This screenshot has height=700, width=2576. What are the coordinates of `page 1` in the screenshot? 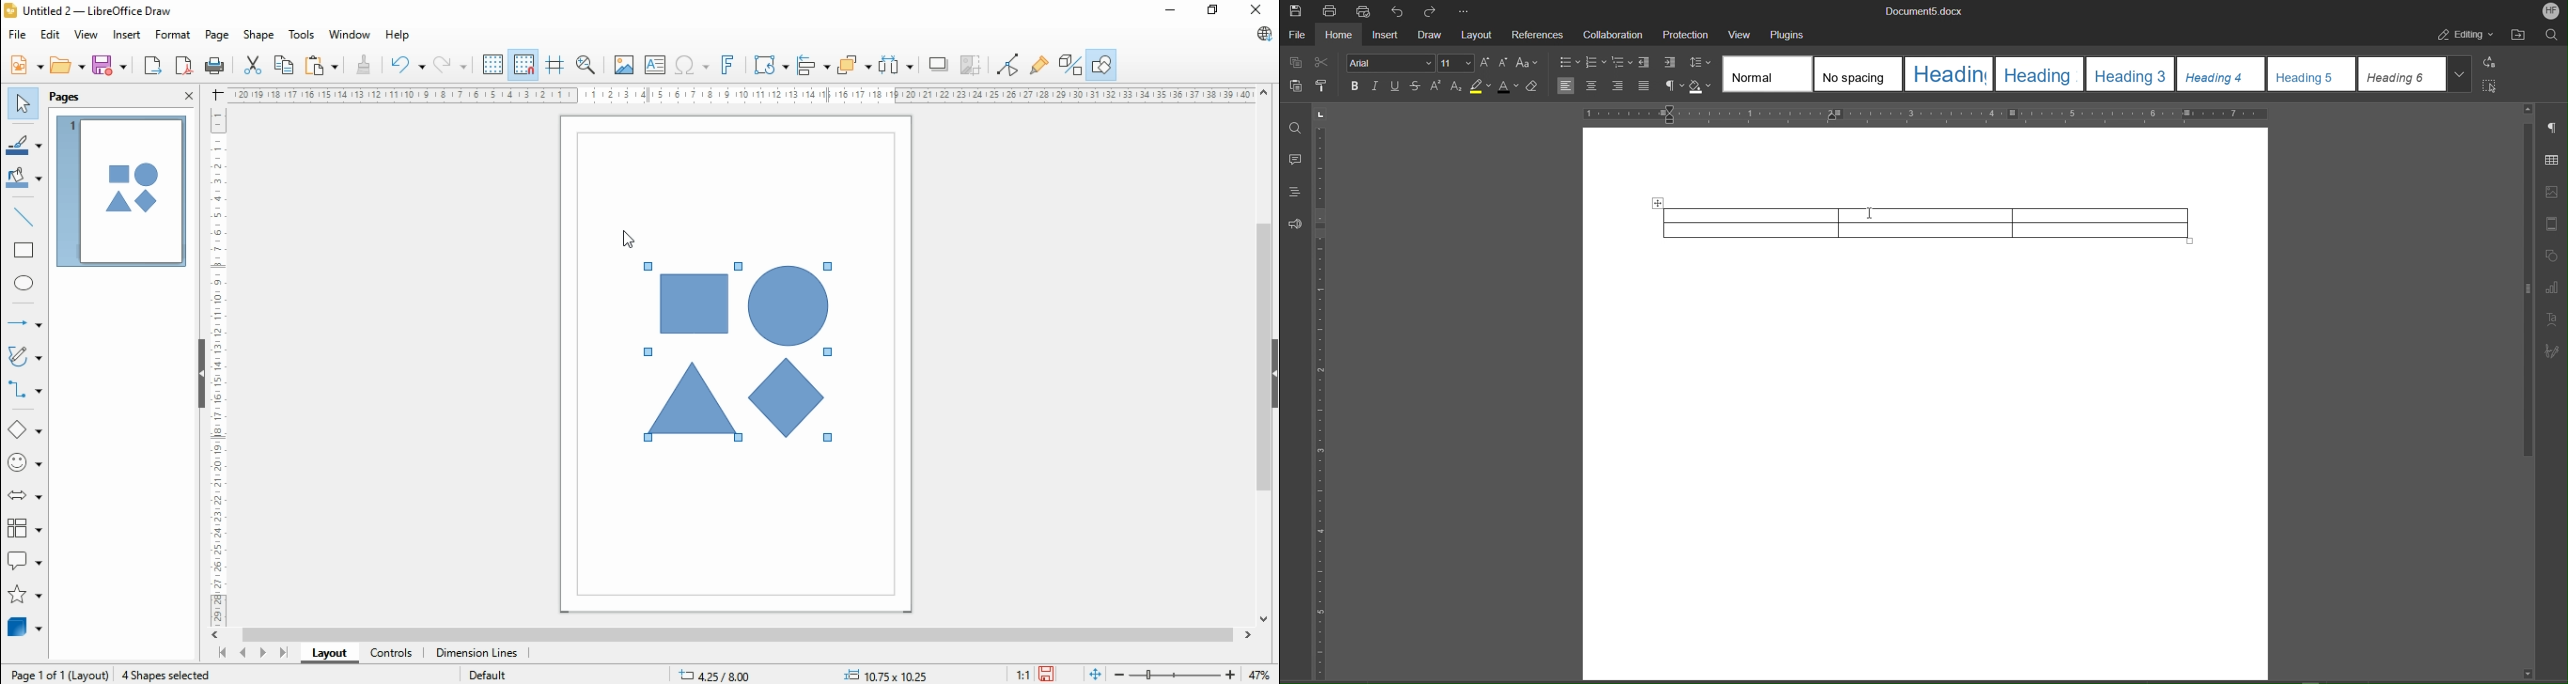 It's located at (121, 192).